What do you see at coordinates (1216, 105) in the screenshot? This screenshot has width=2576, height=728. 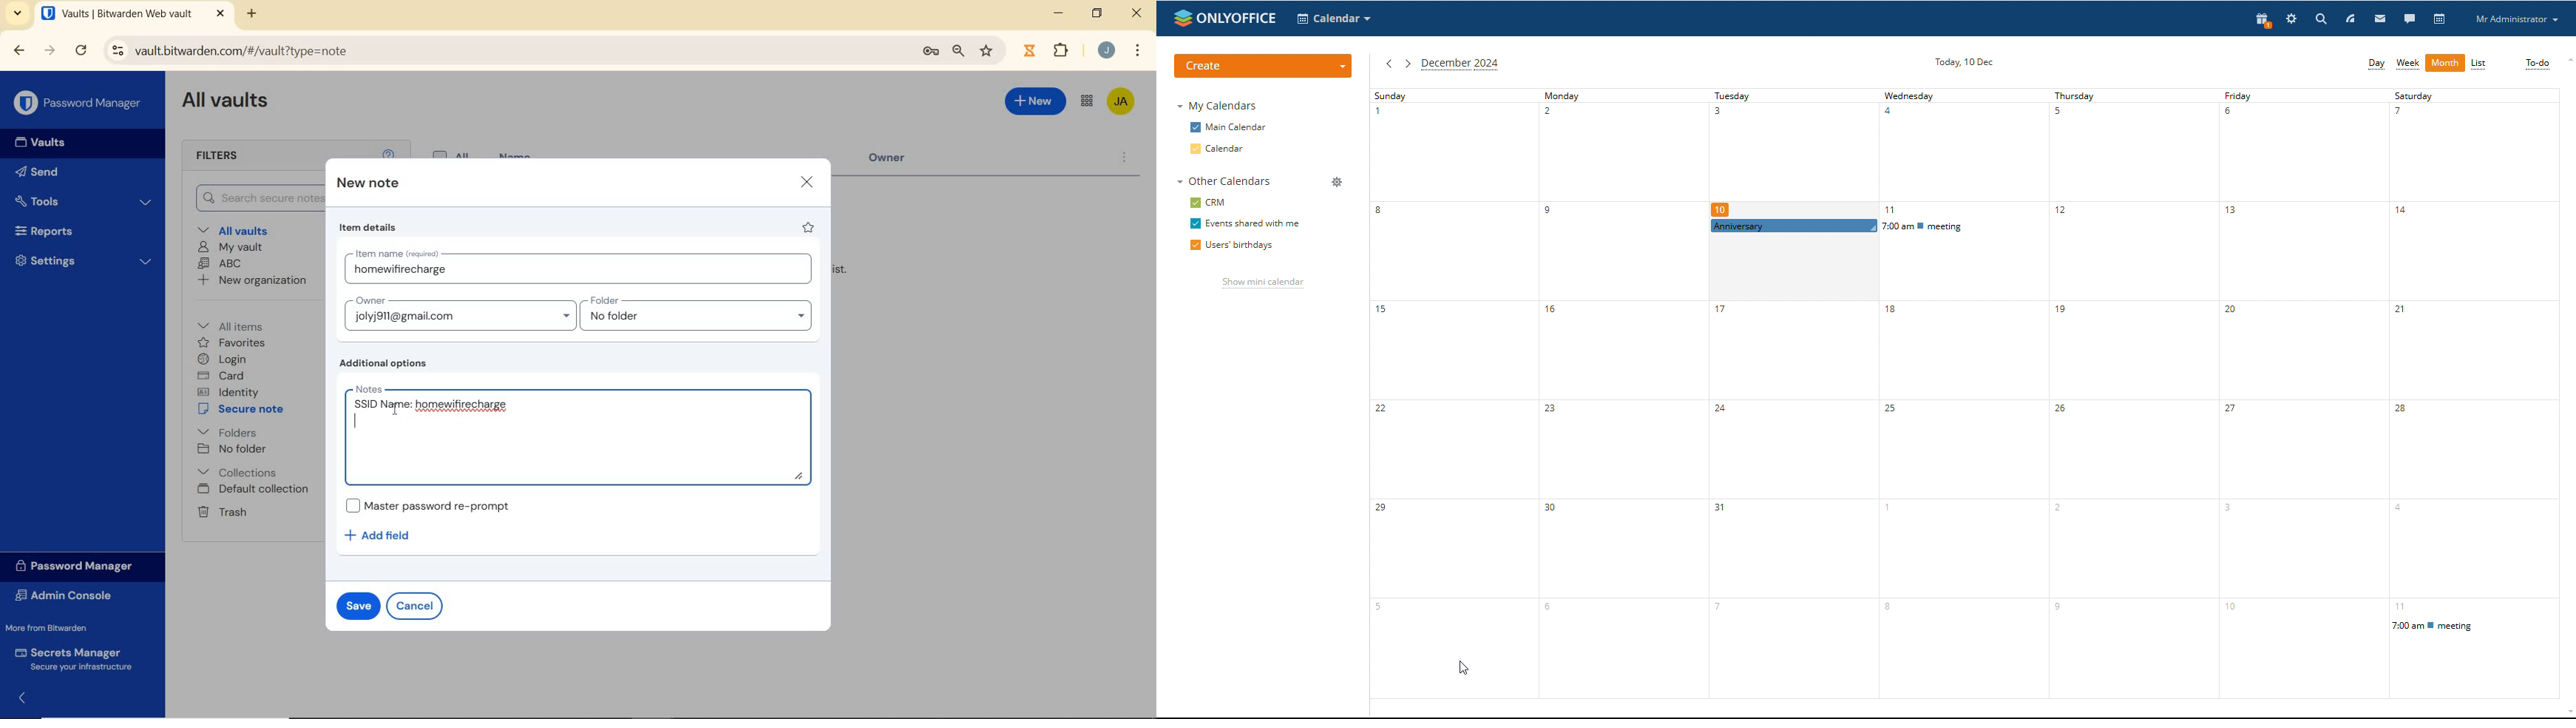 I see `my calendars` at bounding box center [1216, 105].